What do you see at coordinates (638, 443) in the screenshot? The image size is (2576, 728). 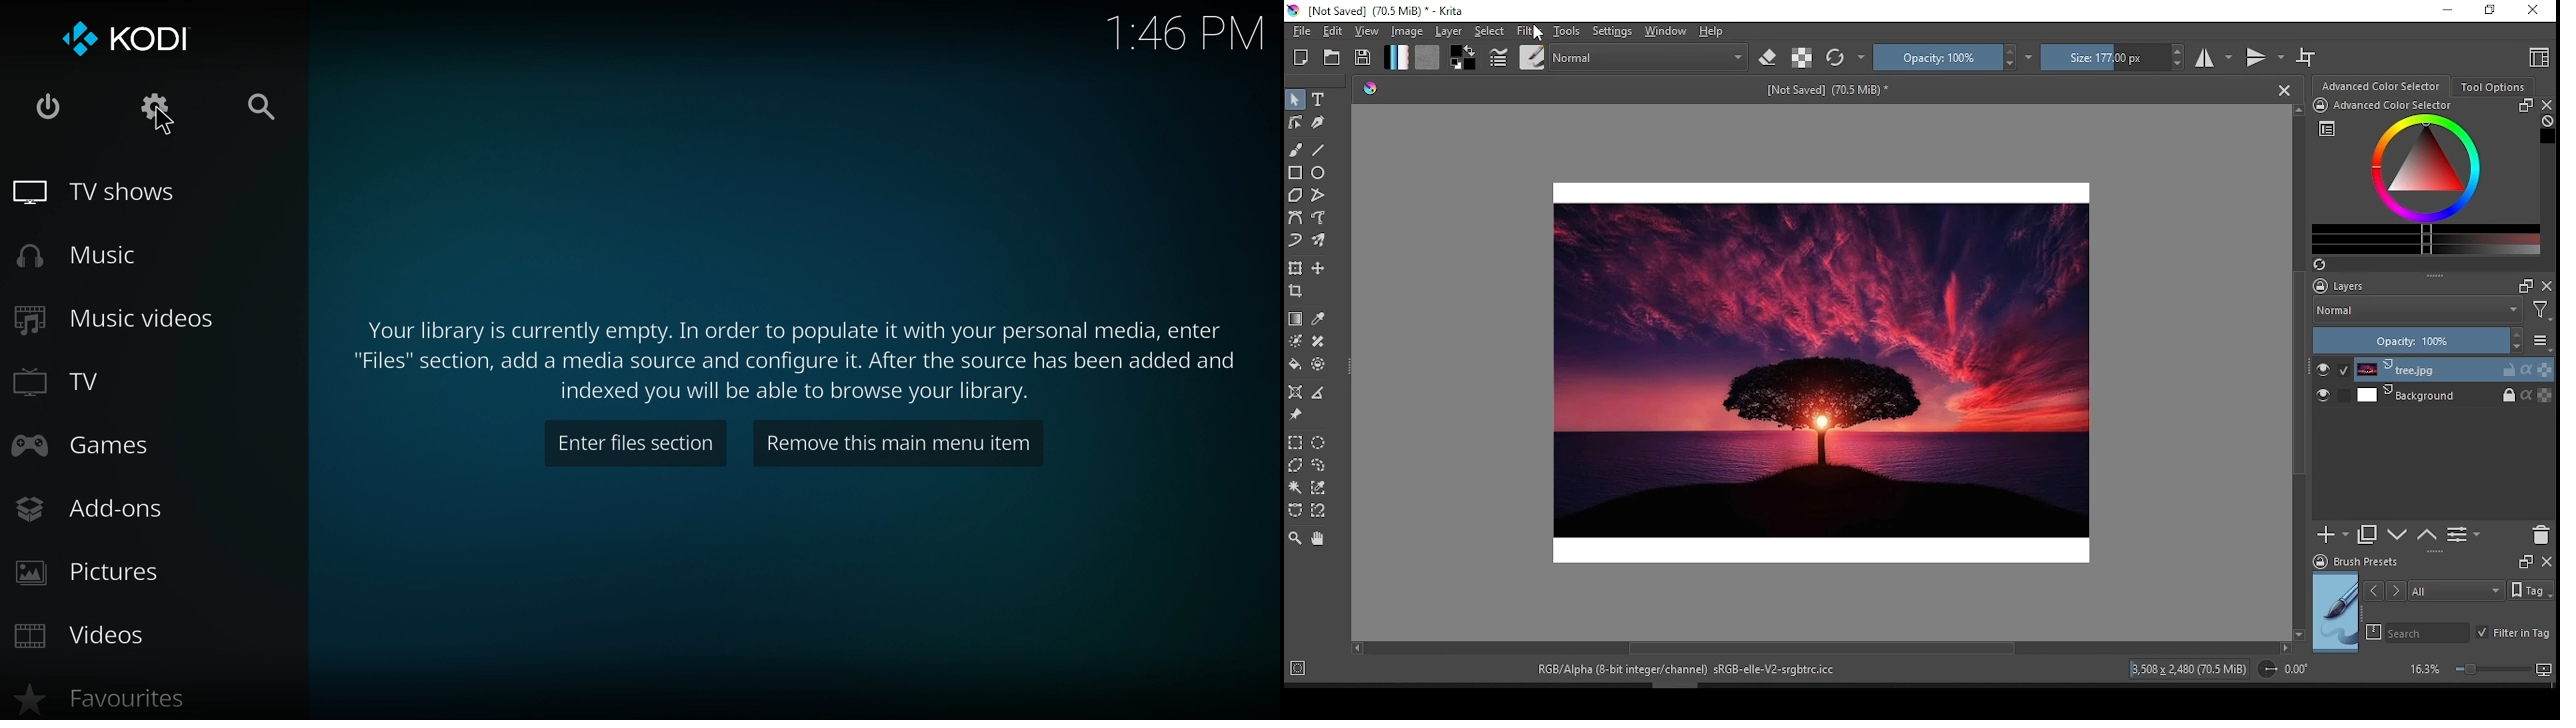 I see `enter files section` at bounding box center [638, 443].